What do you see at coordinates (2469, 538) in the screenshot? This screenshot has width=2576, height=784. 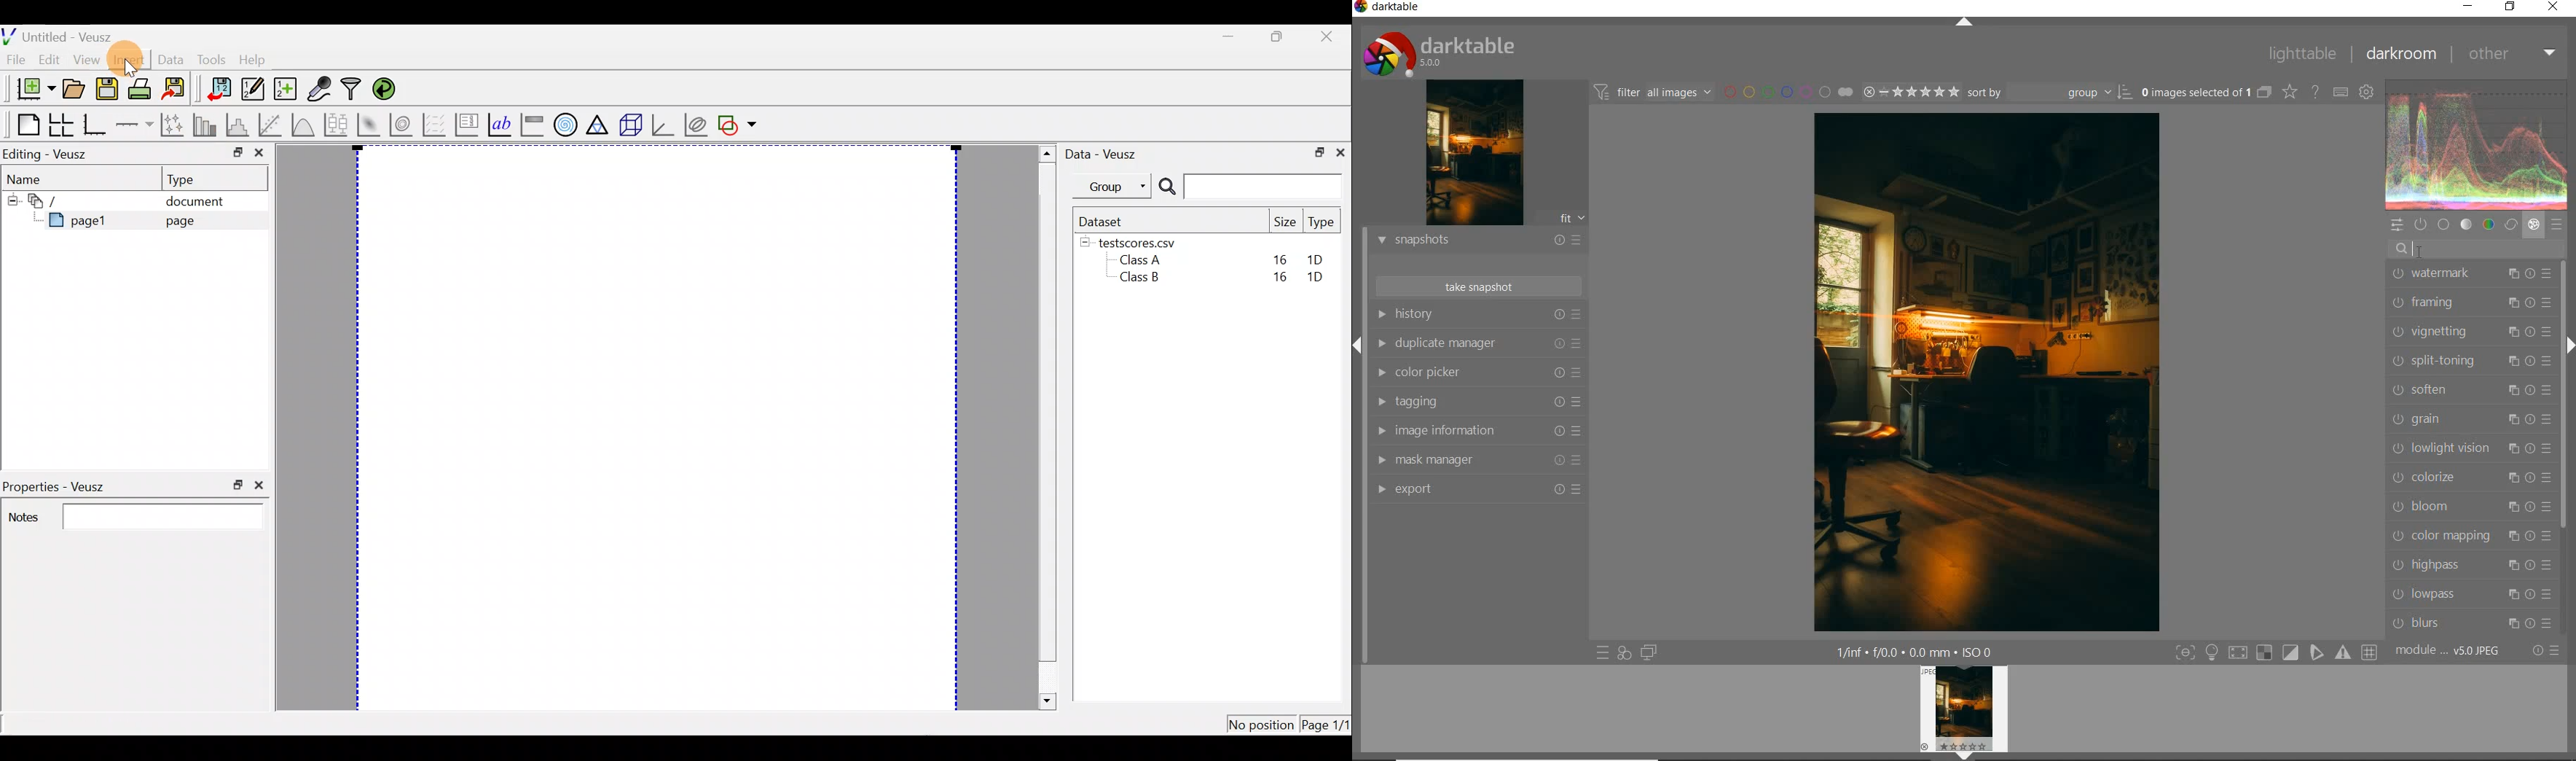 I see `color mapping` at bounding box center [2469, 538].